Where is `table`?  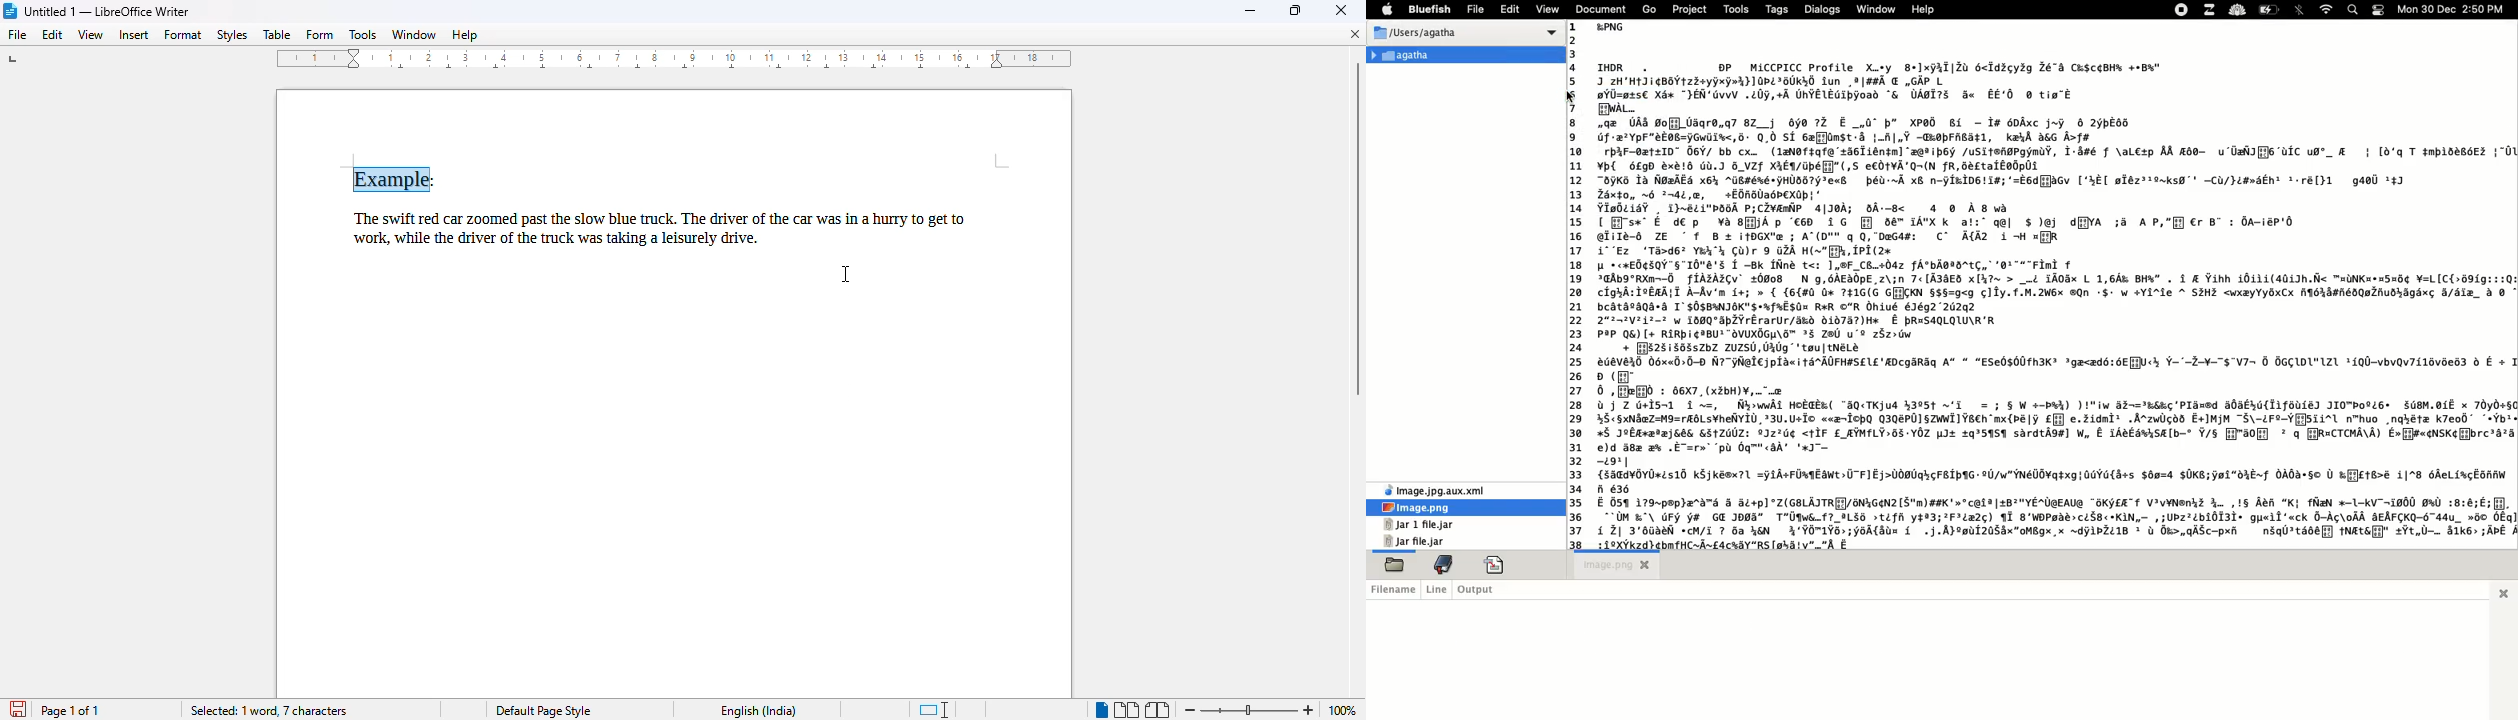 table is located at coordinates (277, 35).